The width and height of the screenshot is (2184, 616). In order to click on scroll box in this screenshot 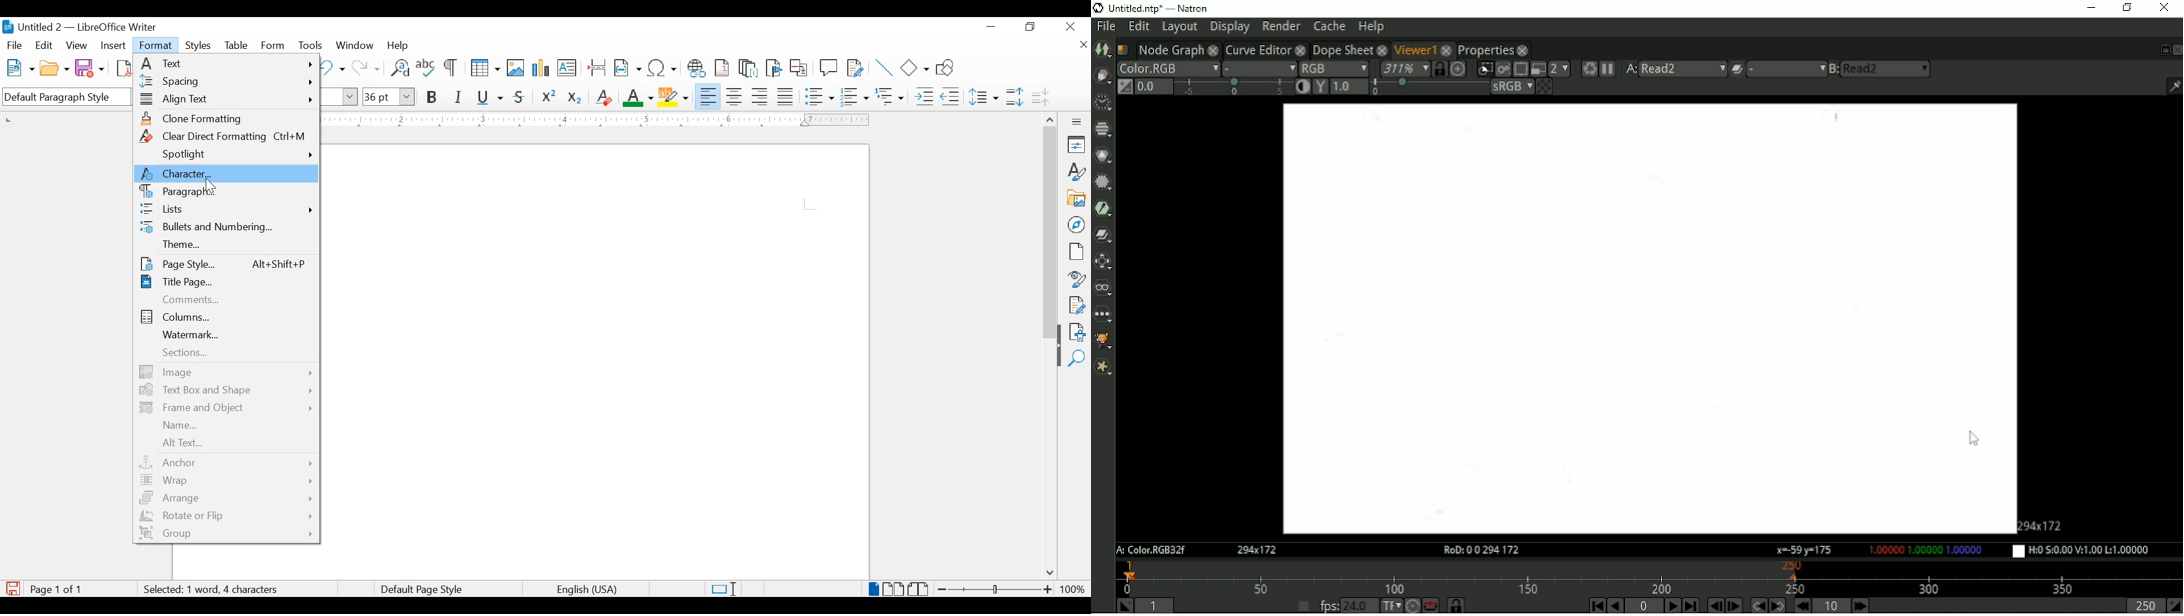, I will do `click(1051, 234)`.